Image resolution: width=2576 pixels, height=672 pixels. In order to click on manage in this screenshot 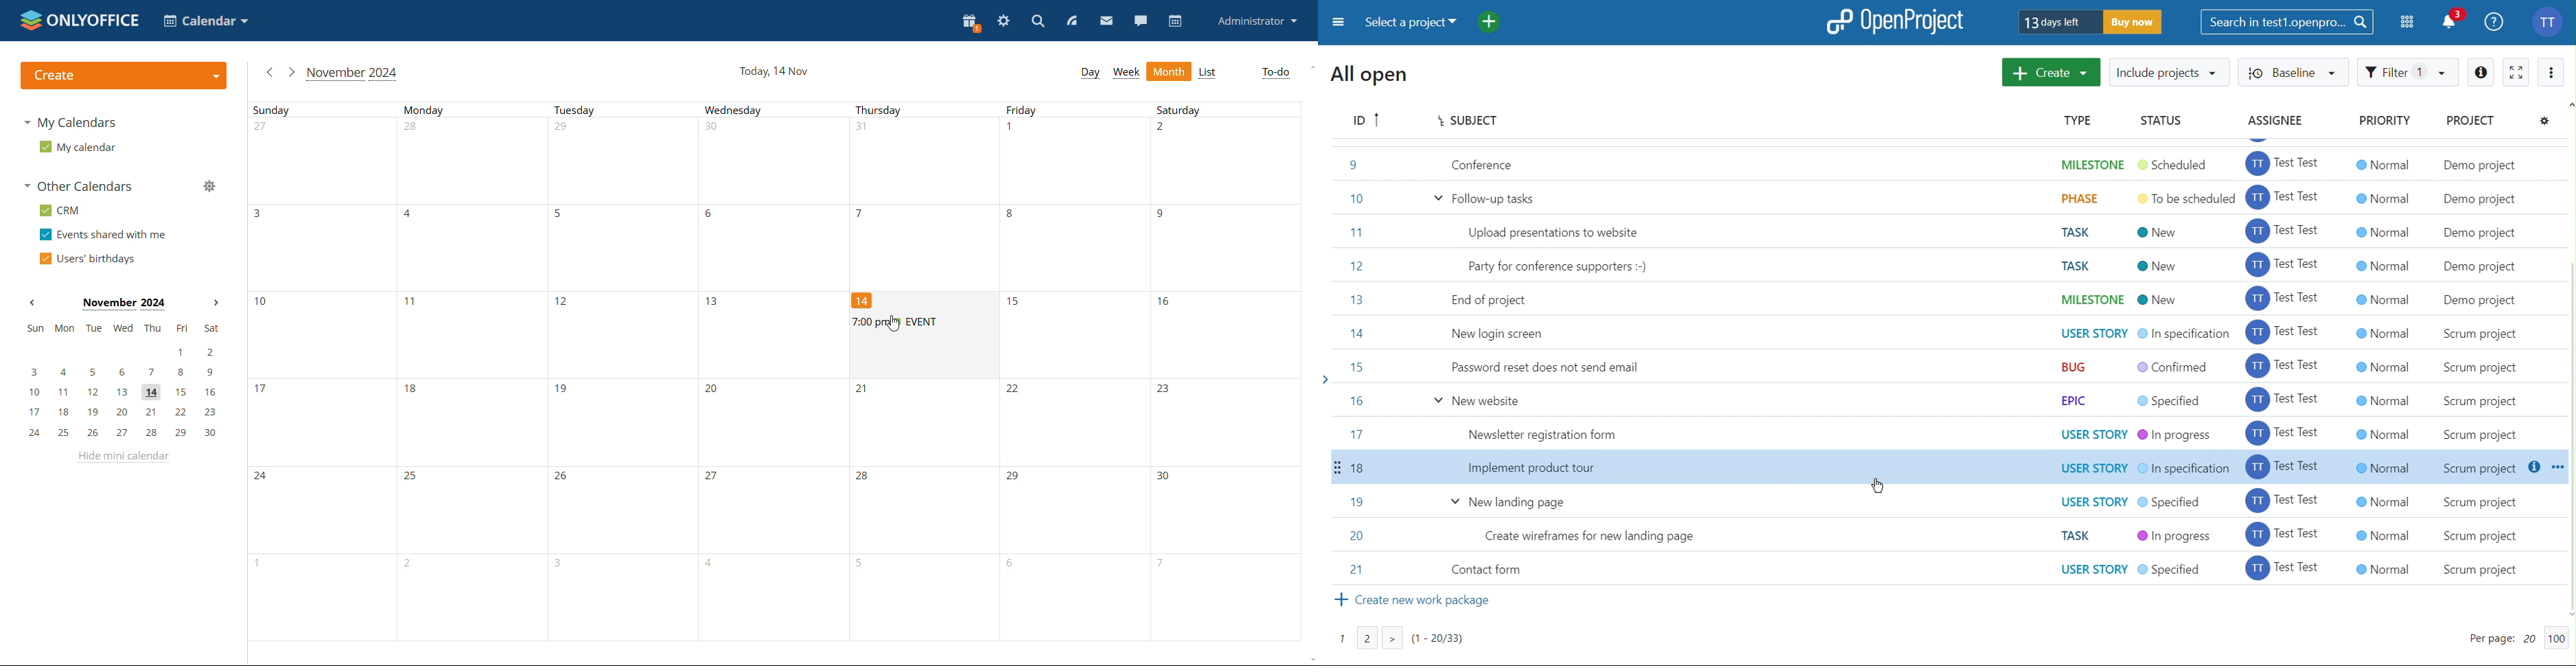, I will do `click(209, 185)`.